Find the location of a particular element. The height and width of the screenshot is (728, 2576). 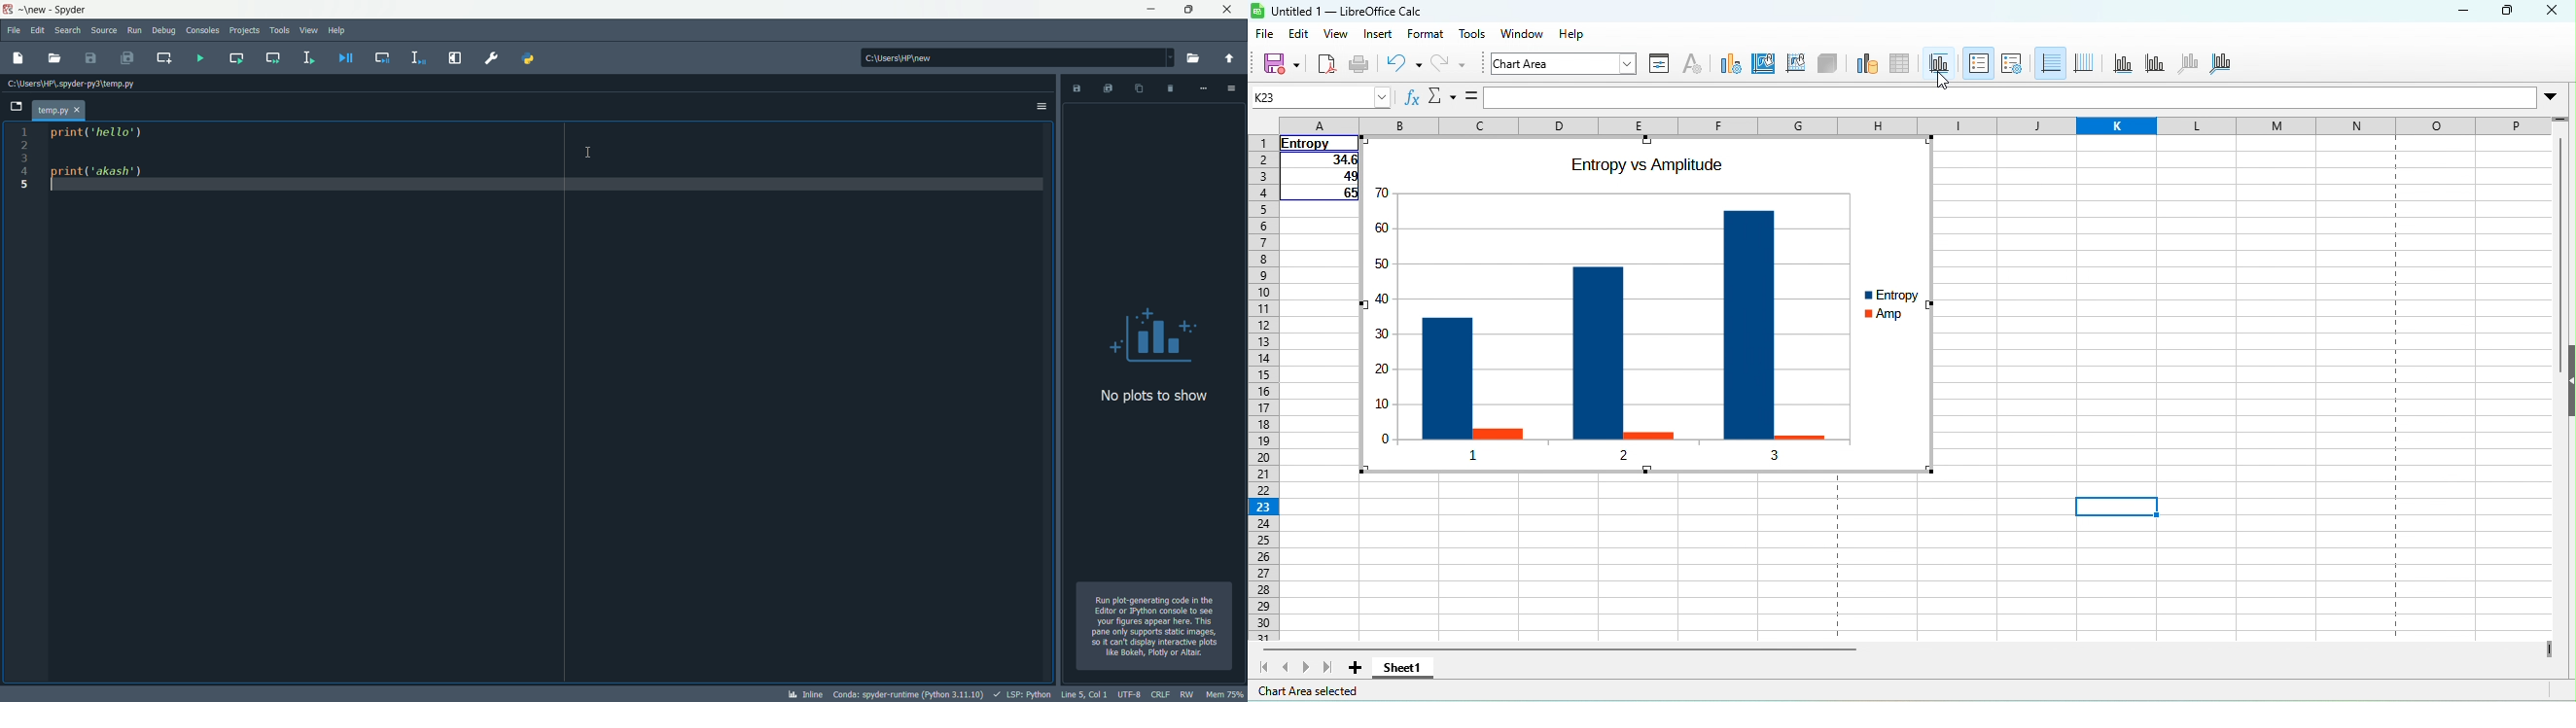

save plot as is located at coordinates (1078, 88).